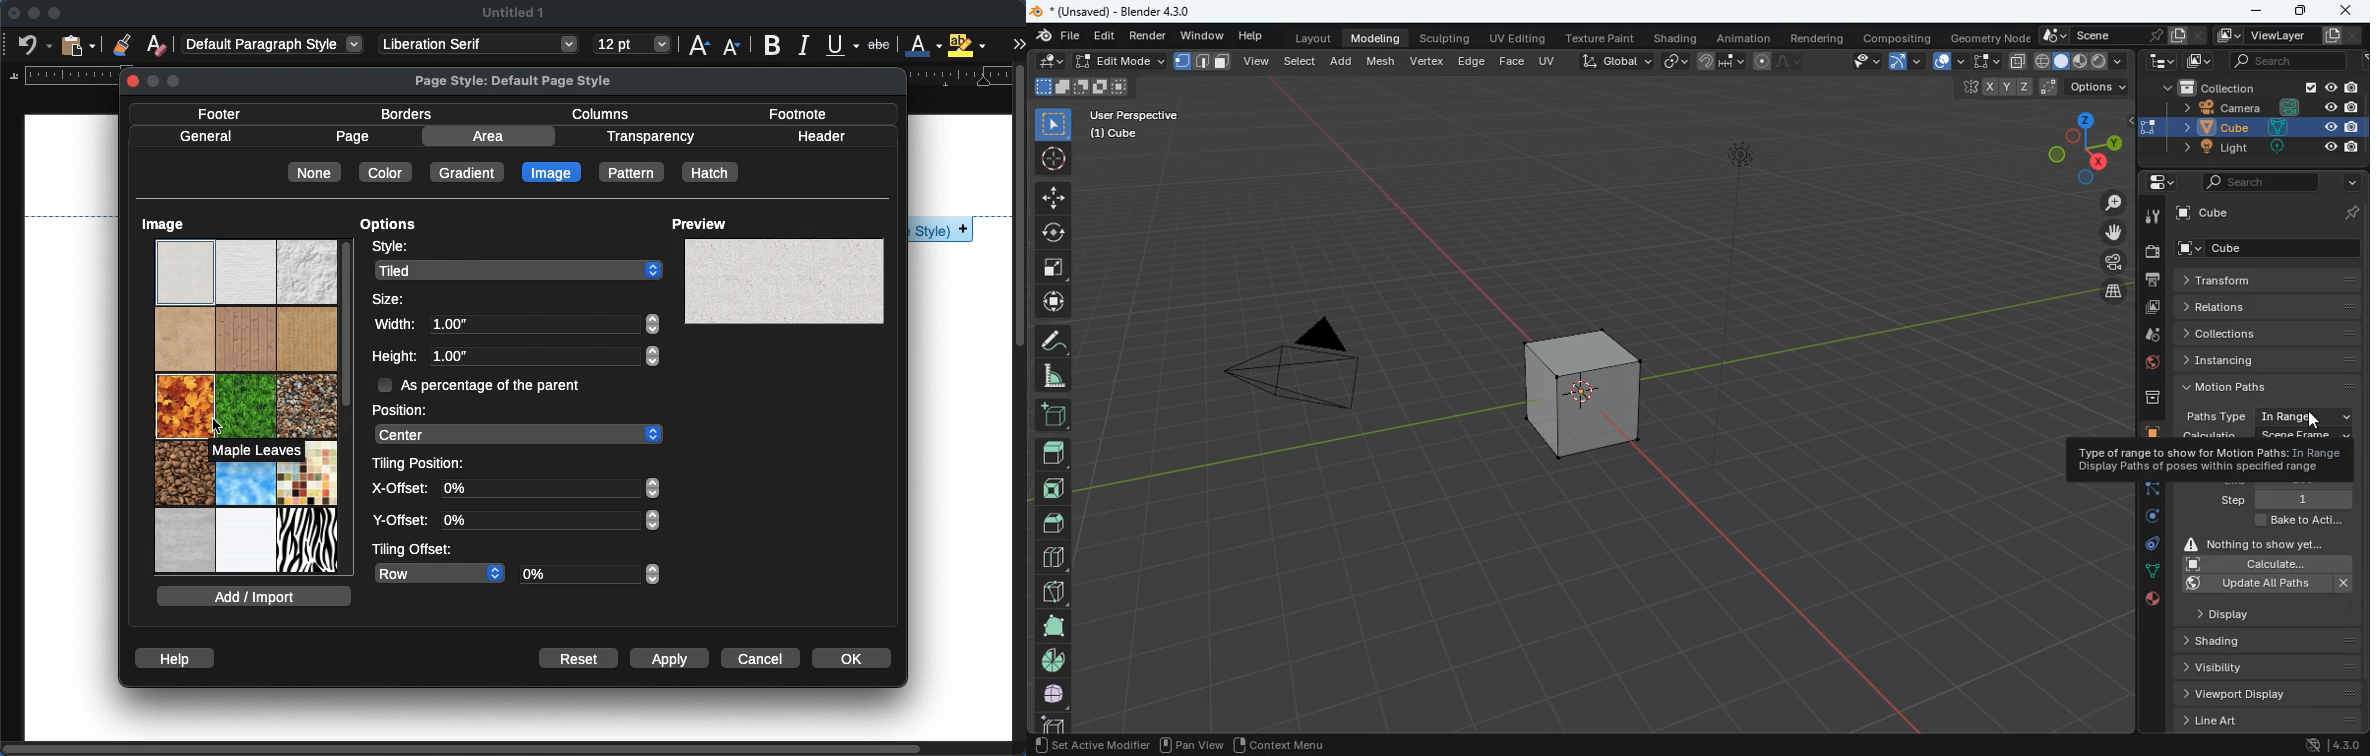 This screenshot has width=2380, height=756. I want to click on step , so click(2285, 499).